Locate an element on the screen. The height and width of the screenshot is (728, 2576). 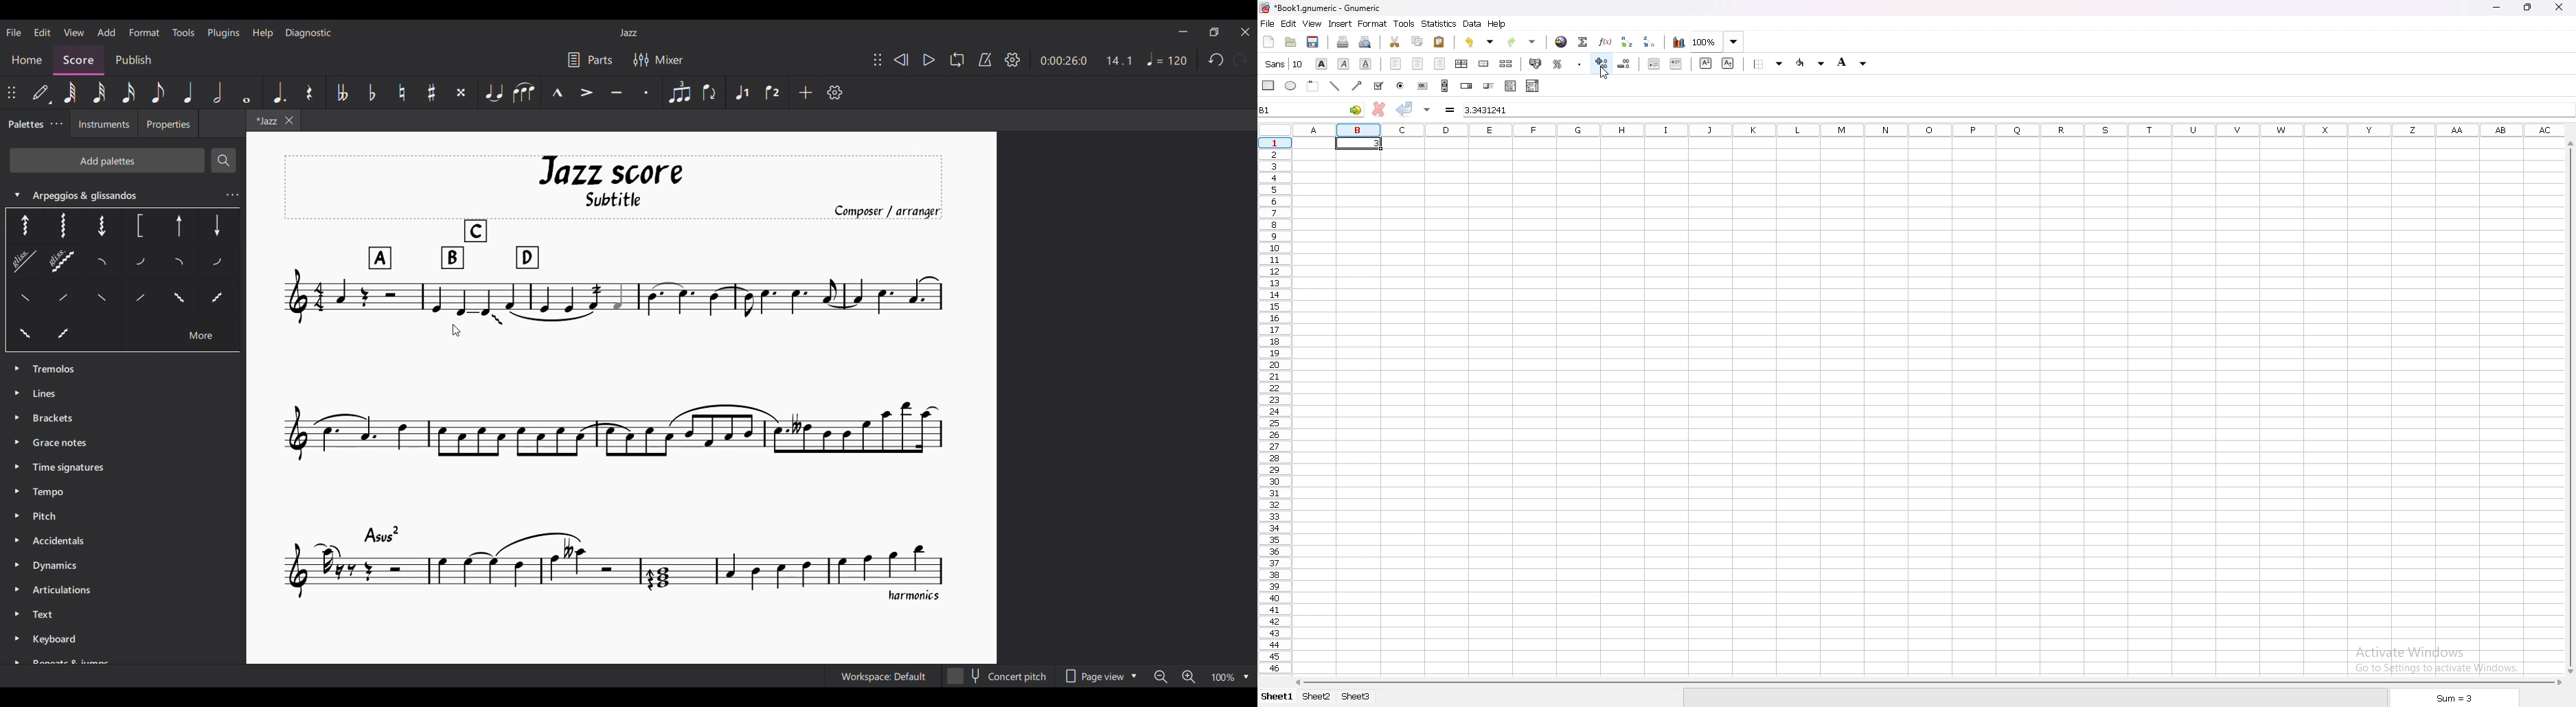
Score, current section highlighted is located at coordinates (82, 60).